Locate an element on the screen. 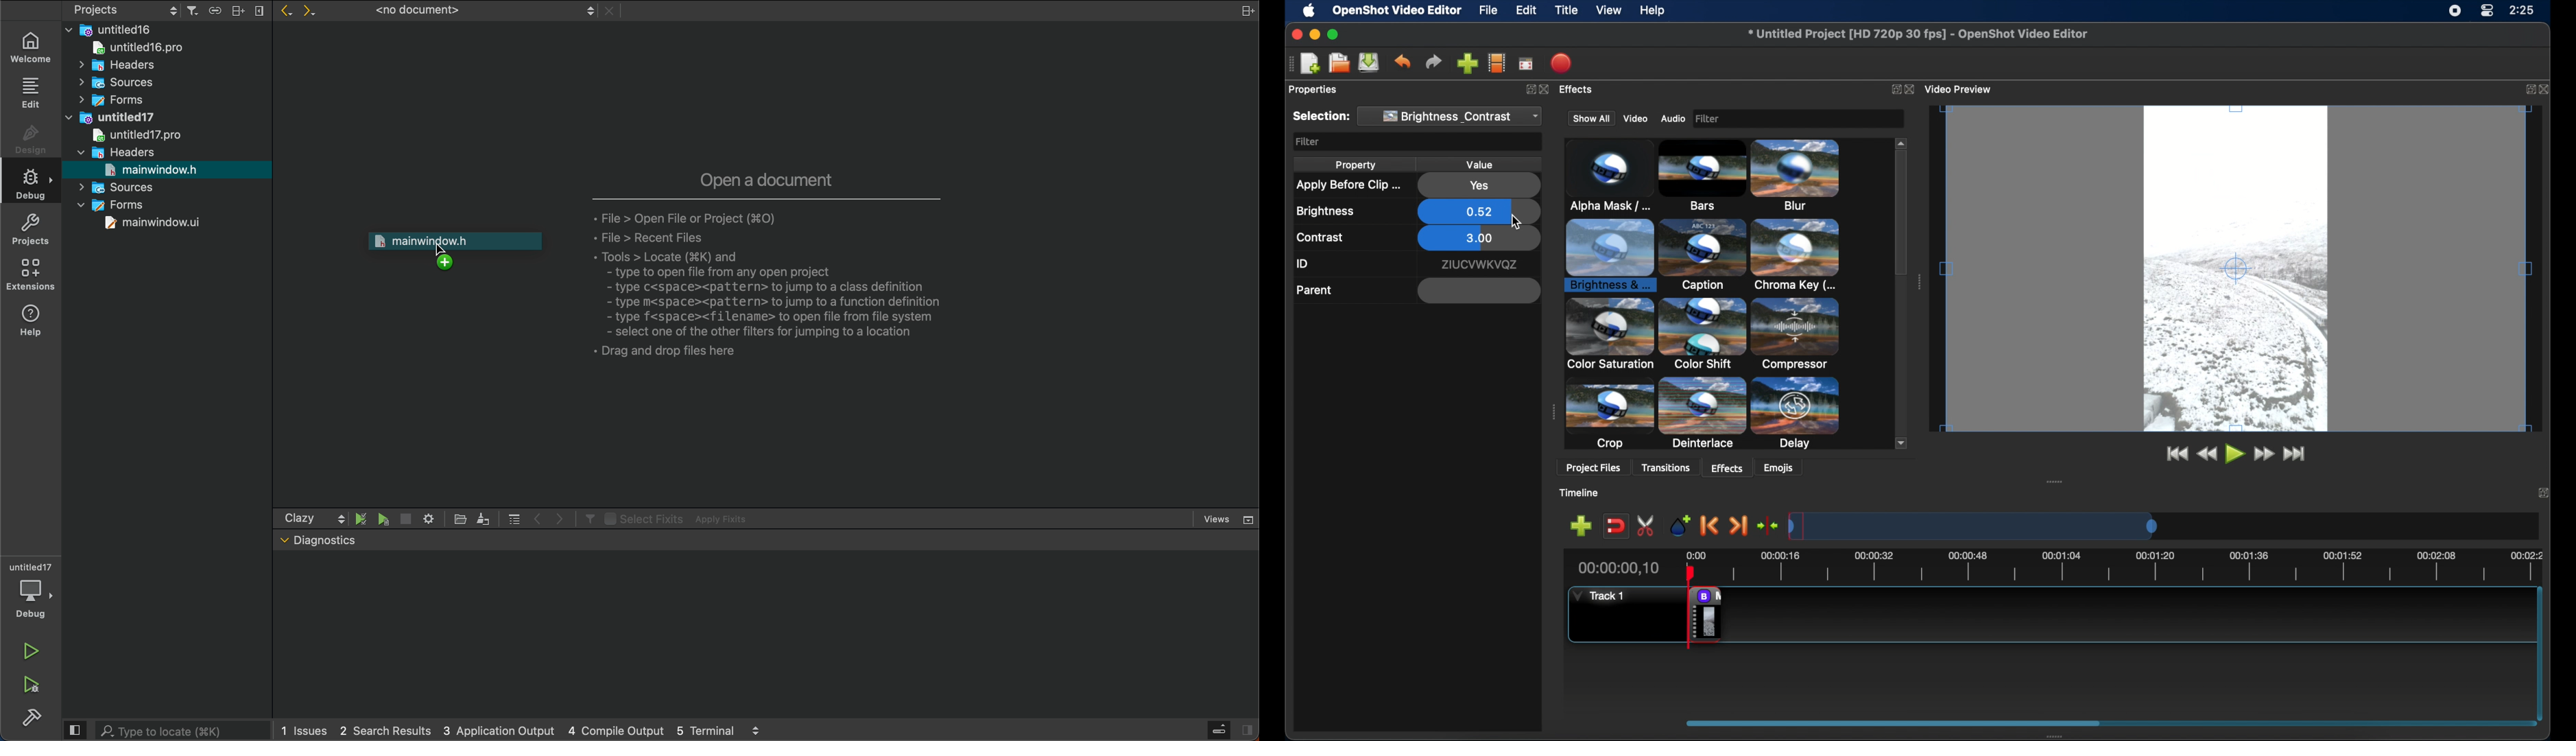 The height and width of the screenshot is (756, 2576). expand is located at coordinates (2528, 90).